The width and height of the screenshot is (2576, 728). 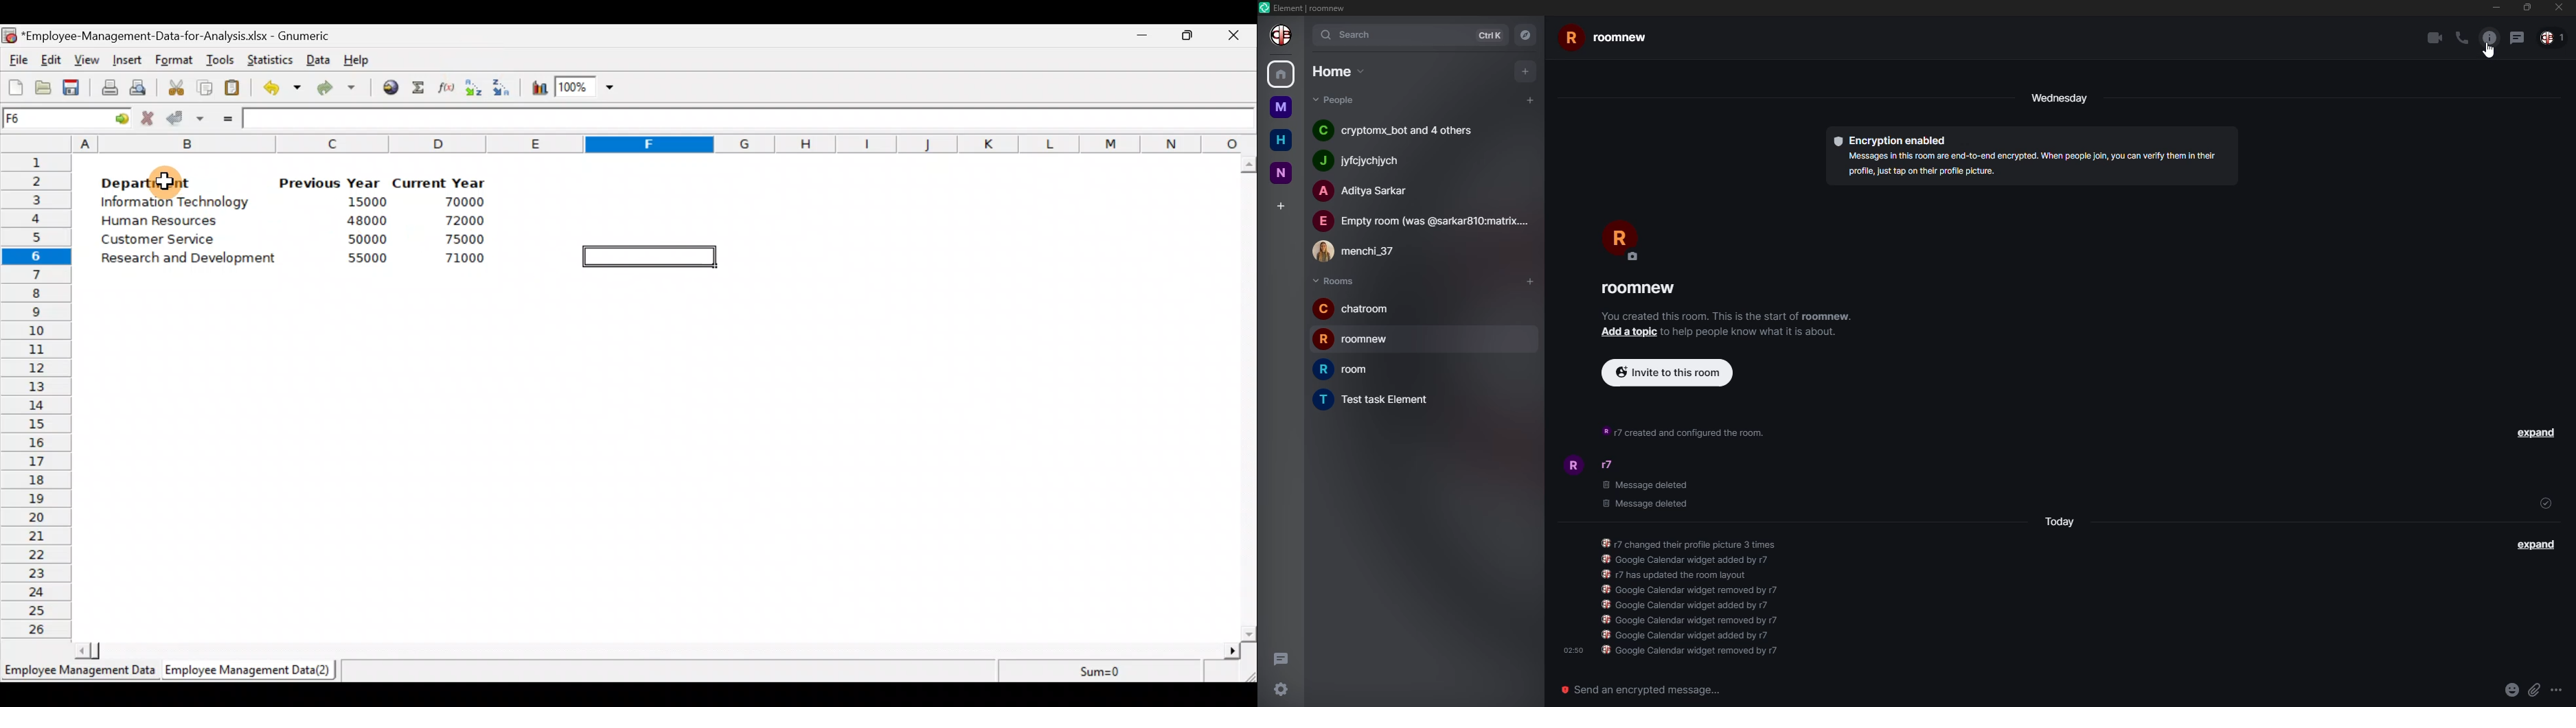 I want to click on Maximize, so click(x=1187, y=35).